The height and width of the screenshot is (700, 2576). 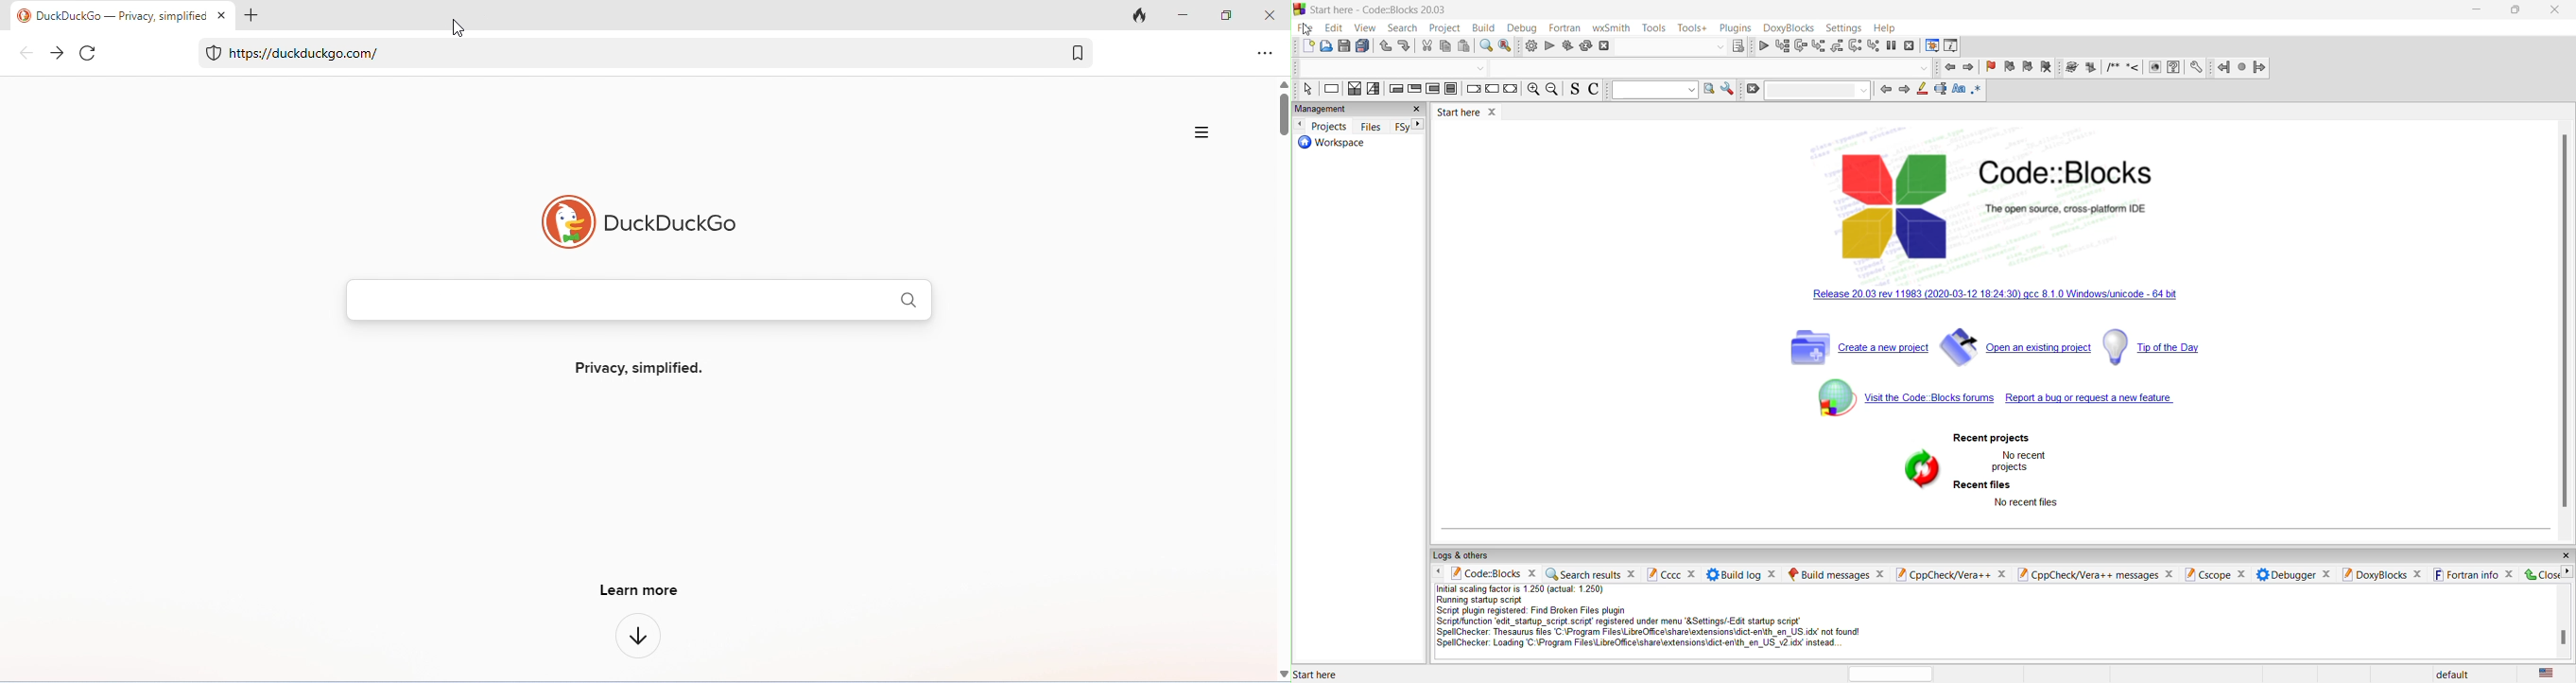 I want to click on continue instruction, so click(x=1493, y=88).